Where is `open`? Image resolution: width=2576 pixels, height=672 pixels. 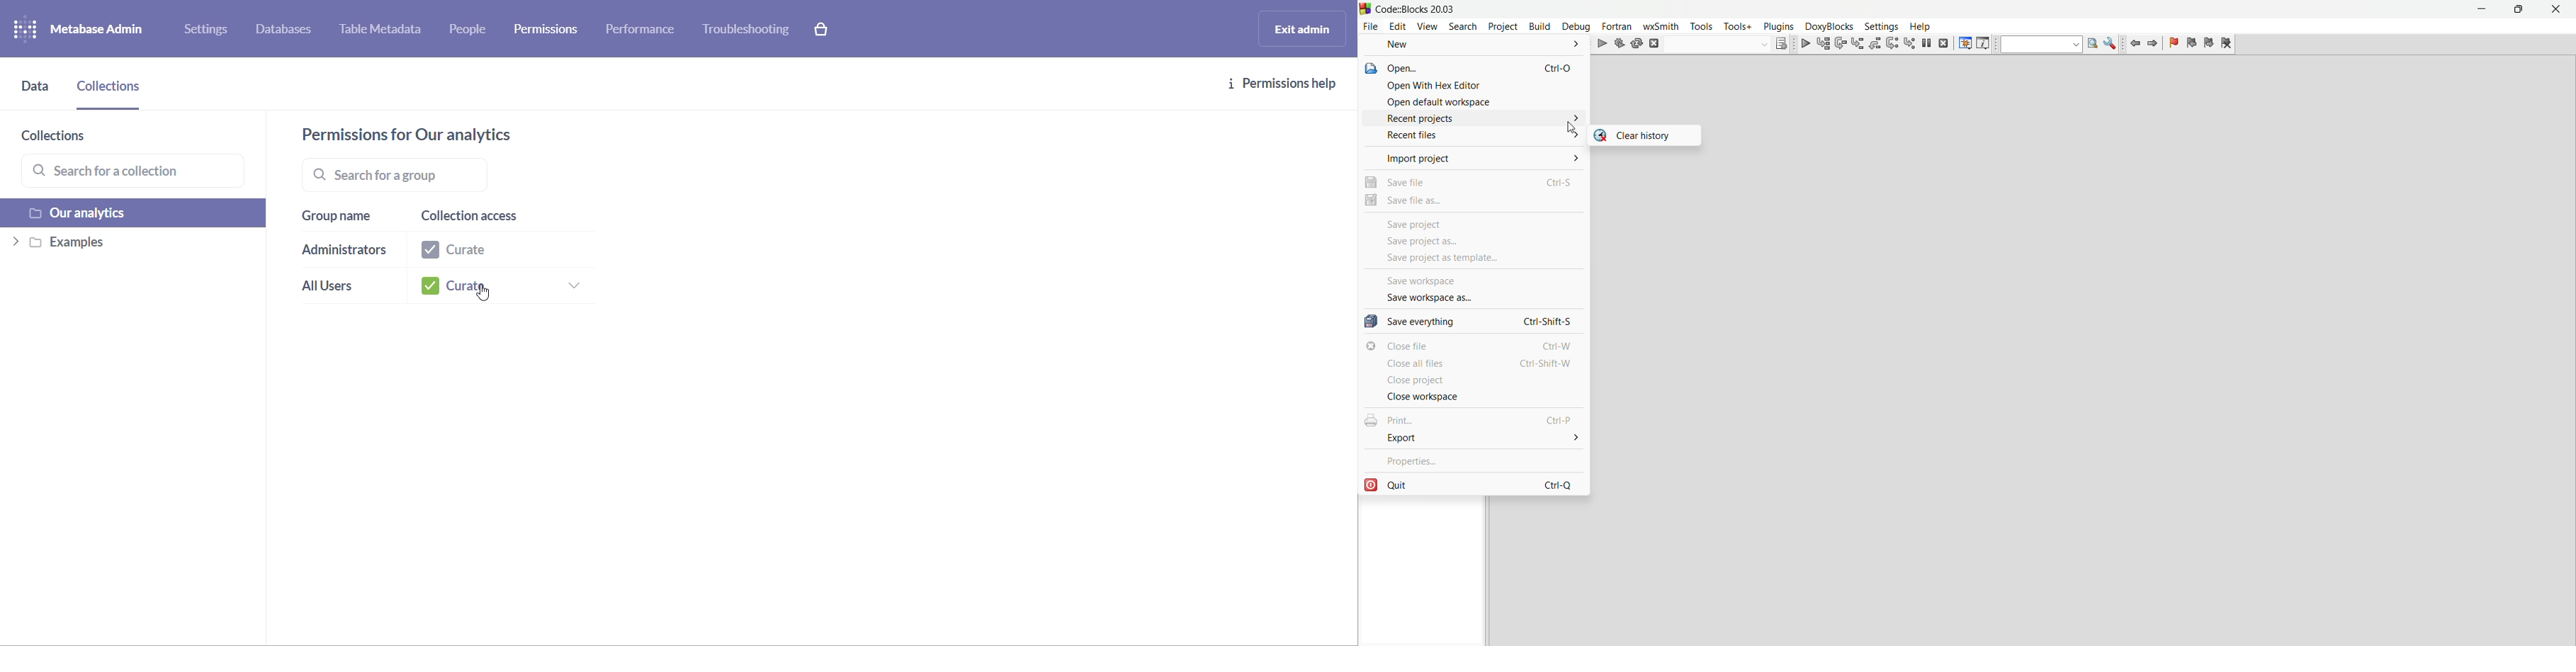
open is located at coordinates (1474, 65).